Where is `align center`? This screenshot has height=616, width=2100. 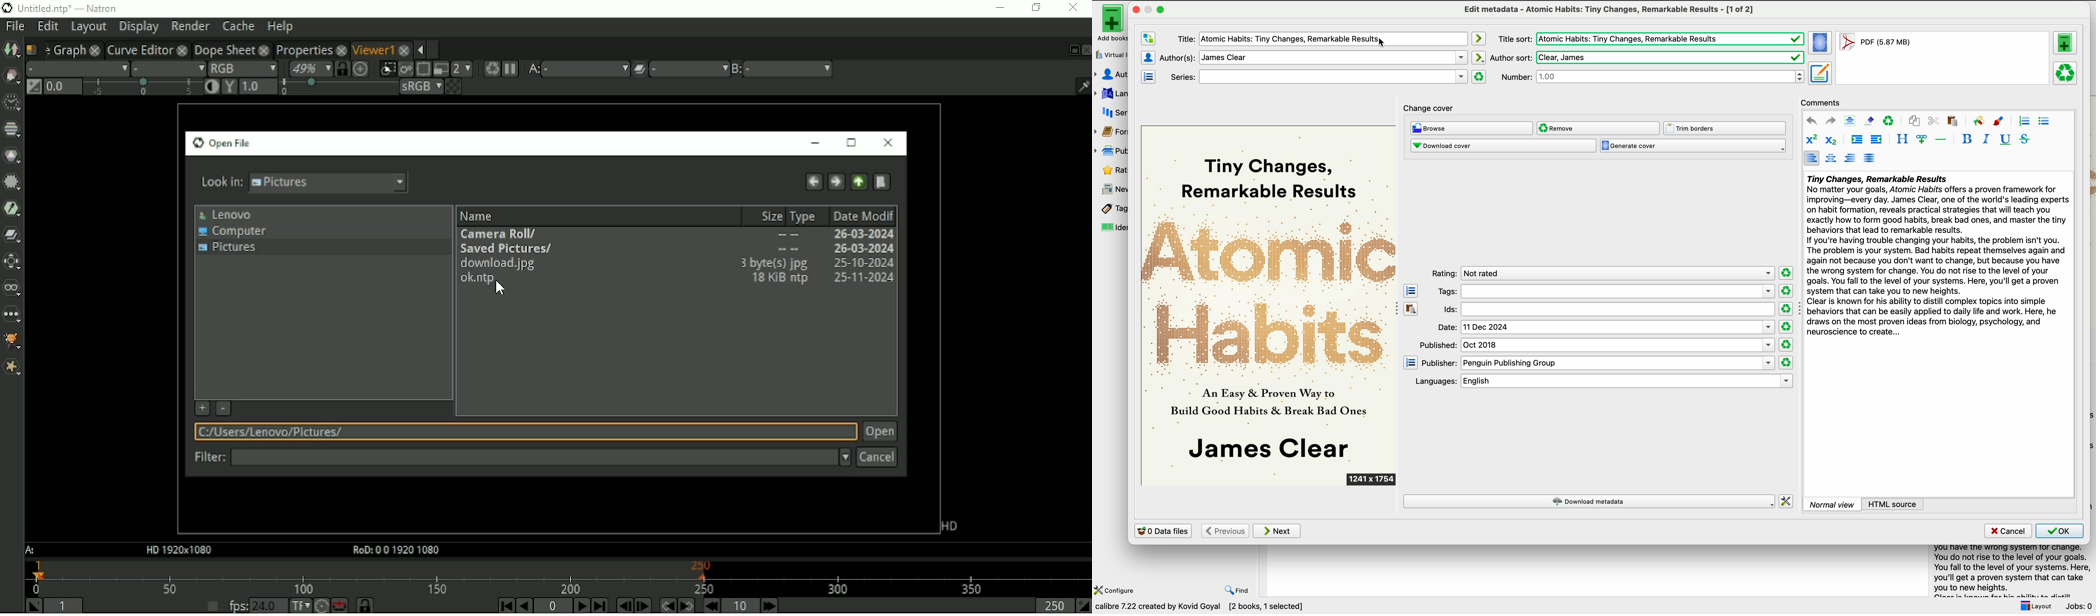 align center is located at coordinates (1831, 158).